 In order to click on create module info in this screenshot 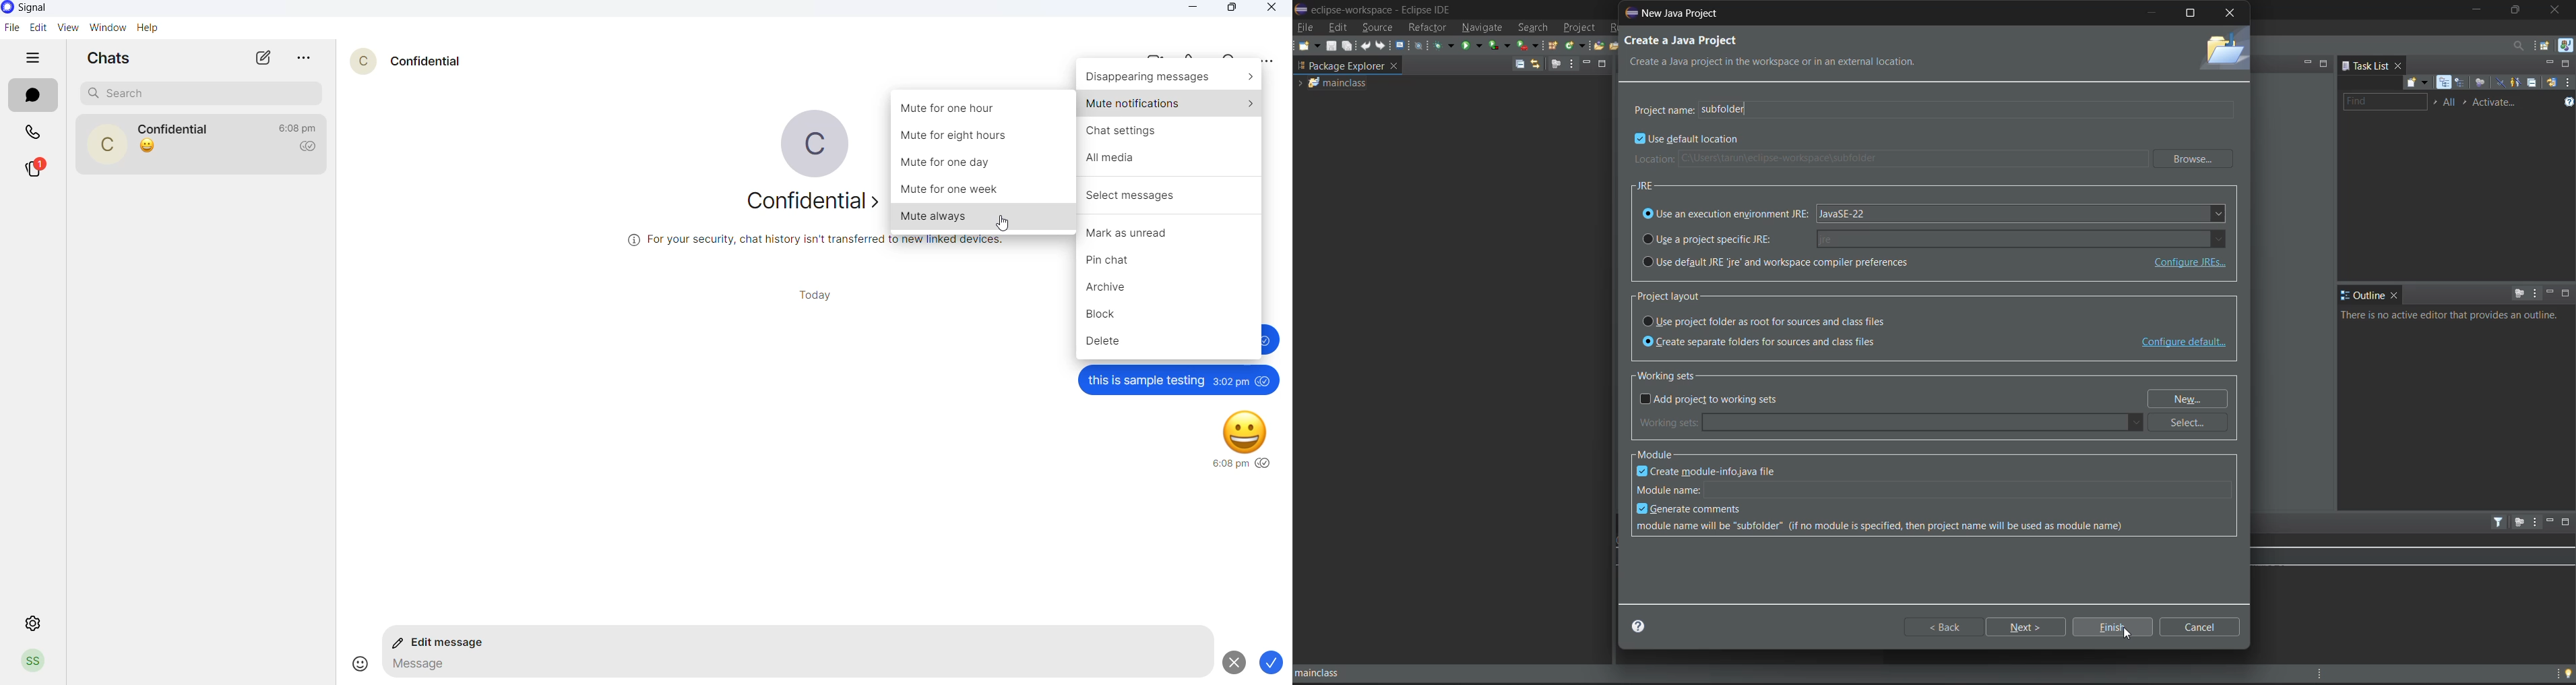, I will do `click(1717, 470)`.